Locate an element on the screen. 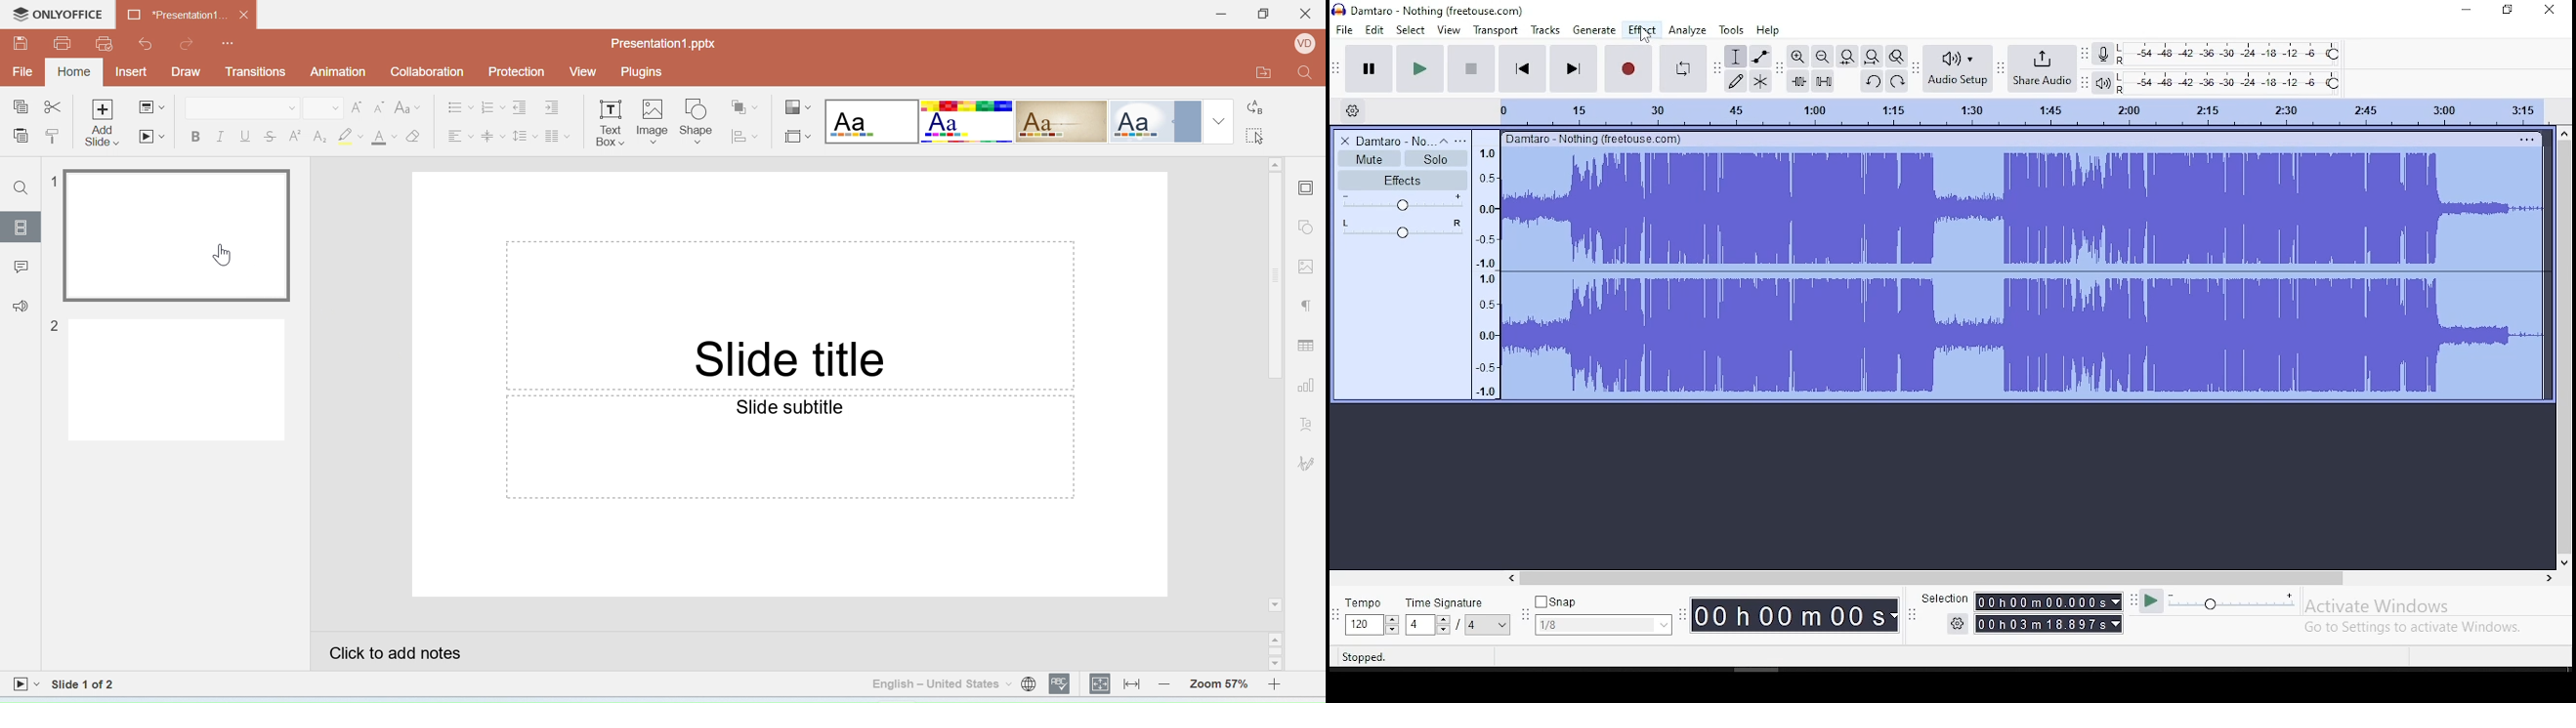  audio track is located at coordinates (2022, 208).